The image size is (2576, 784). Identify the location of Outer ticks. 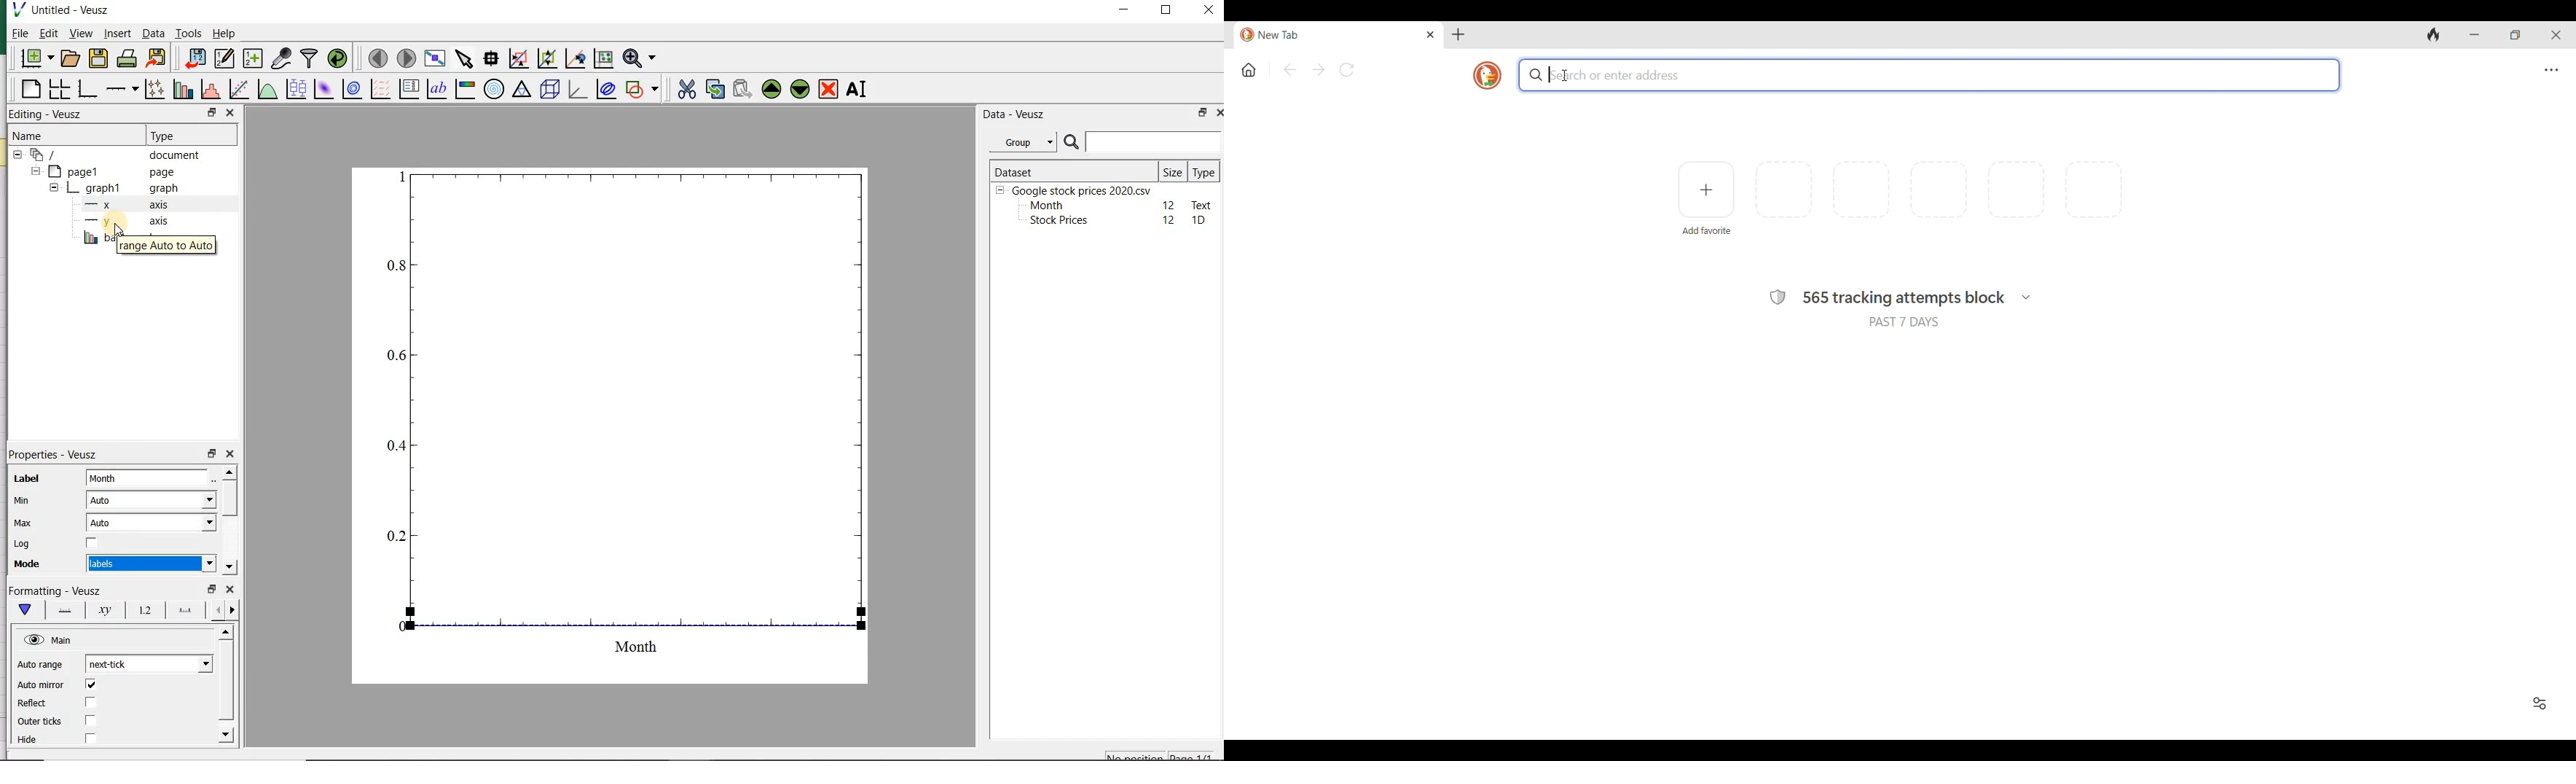
(39, 722).